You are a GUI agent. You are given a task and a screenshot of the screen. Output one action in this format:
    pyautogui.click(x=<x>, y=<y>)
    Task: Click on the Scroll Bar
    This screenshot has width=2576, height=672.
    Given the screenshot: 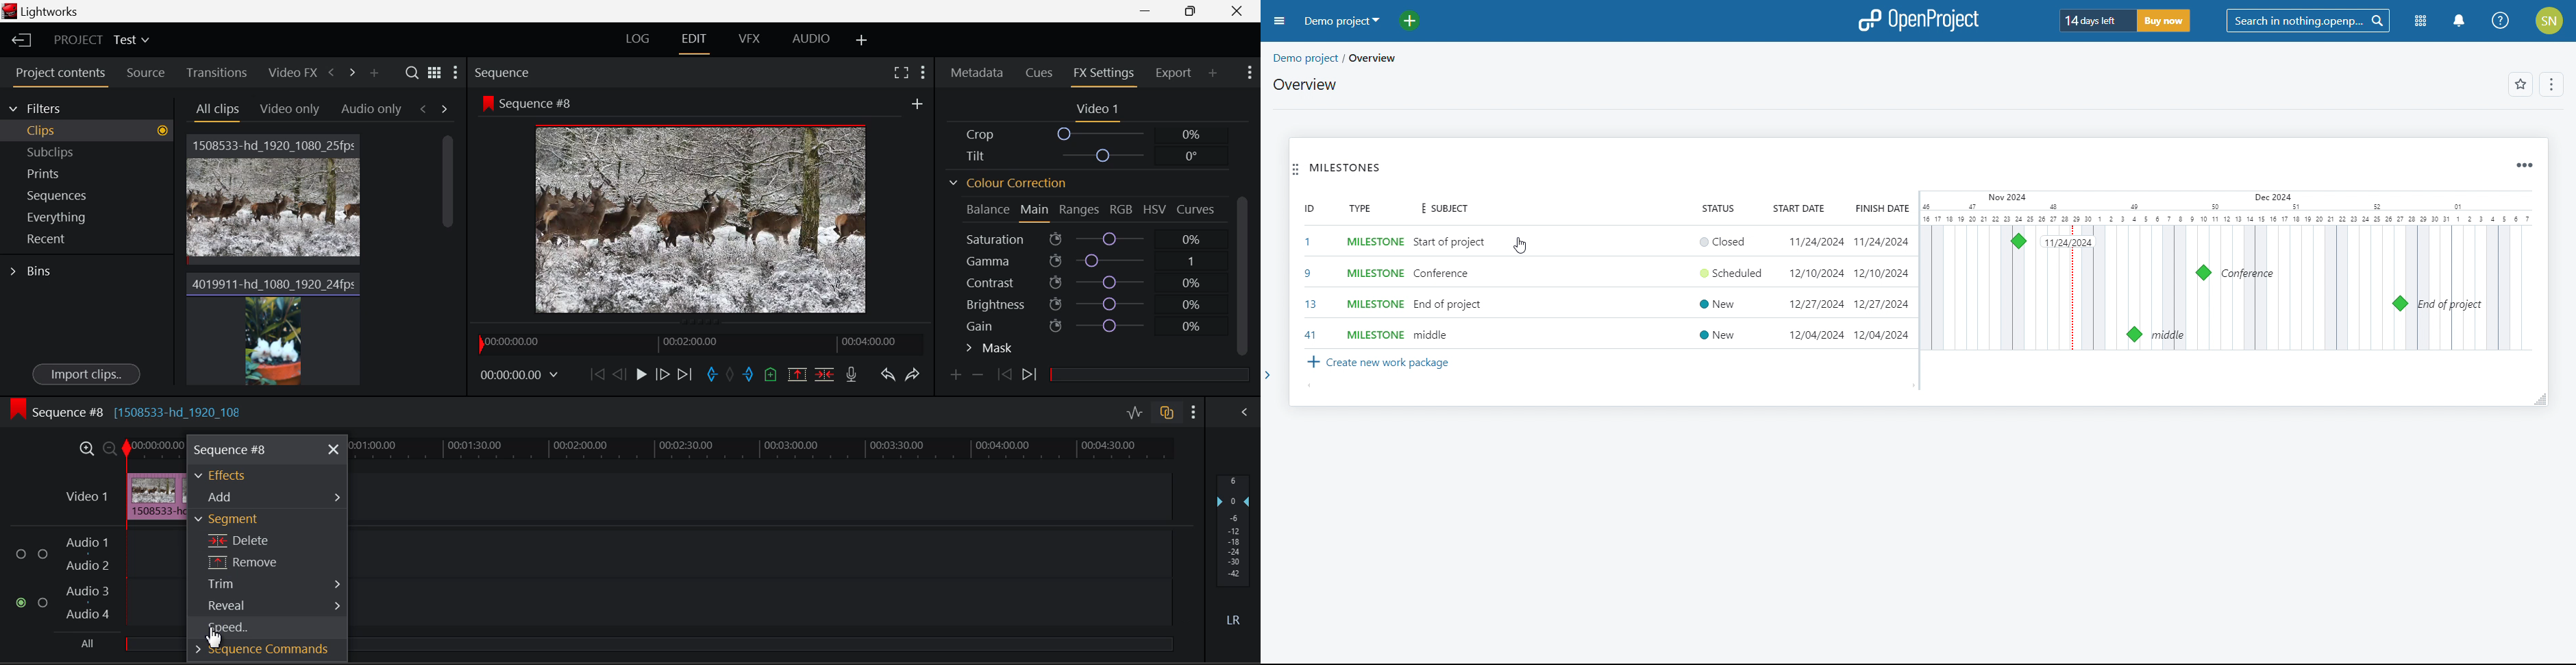 What is the action you would take?
    pyautogui.click(x=446, y=198)
    